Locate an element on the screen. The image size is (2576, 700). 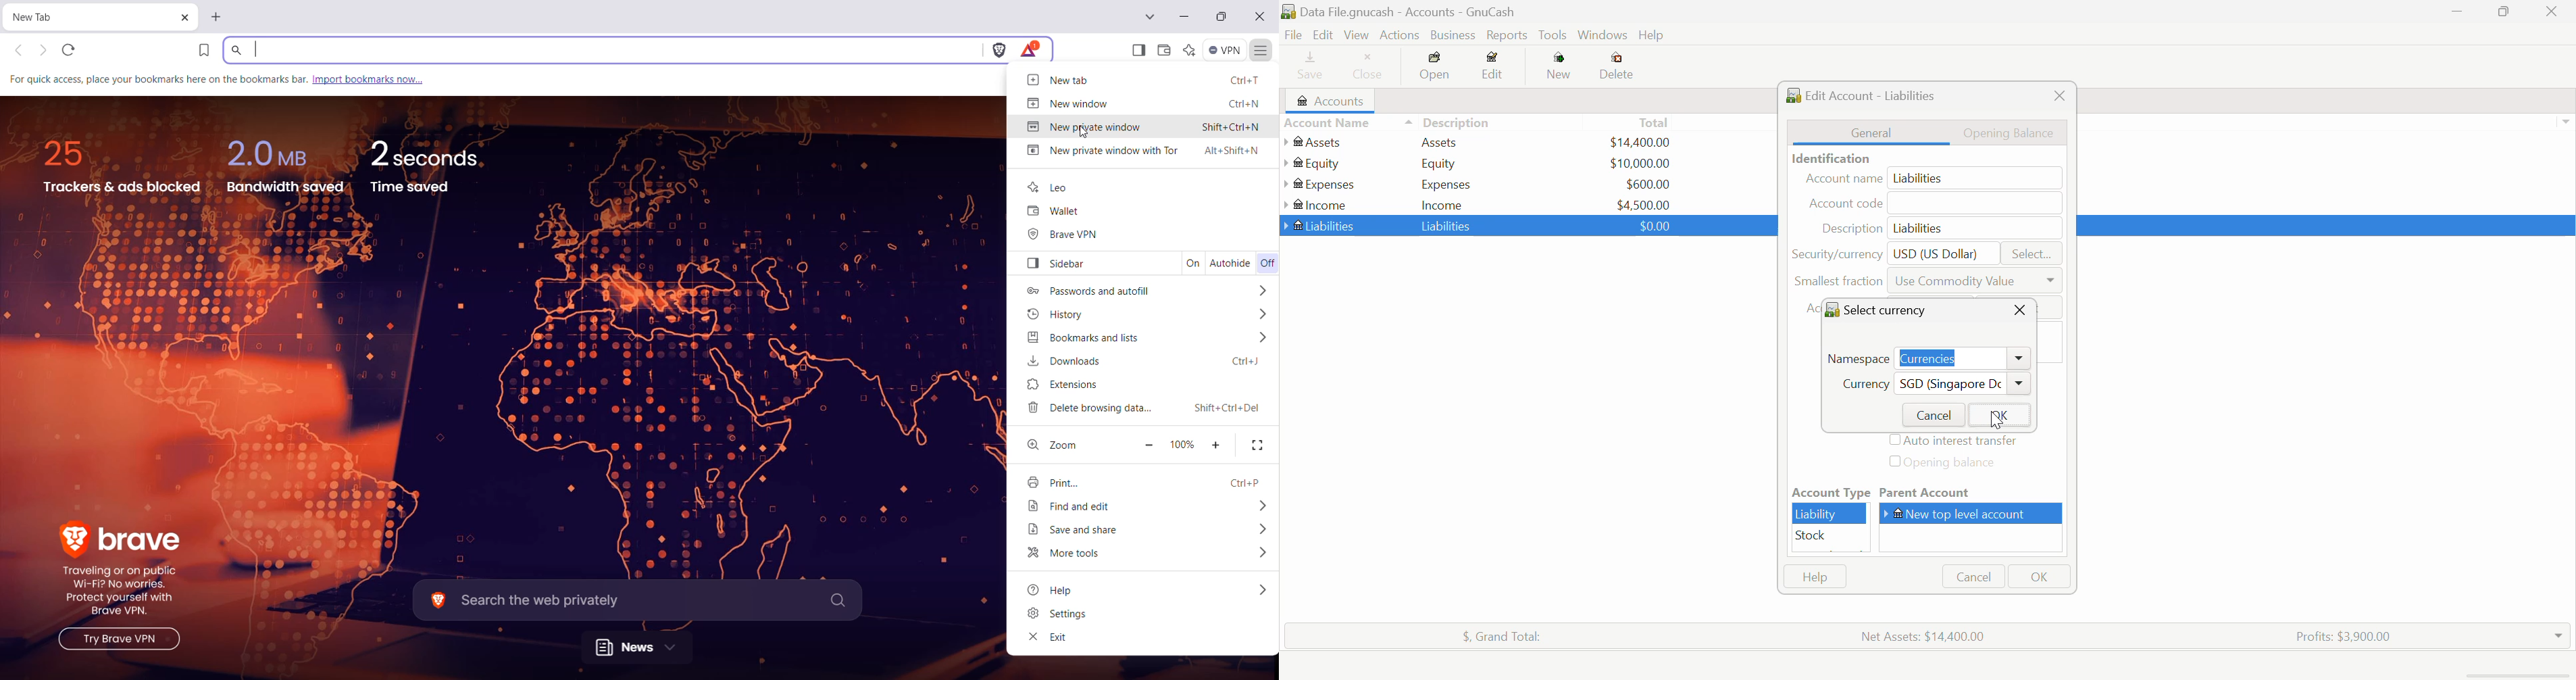
Account name: Liabilities is located at coordinates (1931, 178).